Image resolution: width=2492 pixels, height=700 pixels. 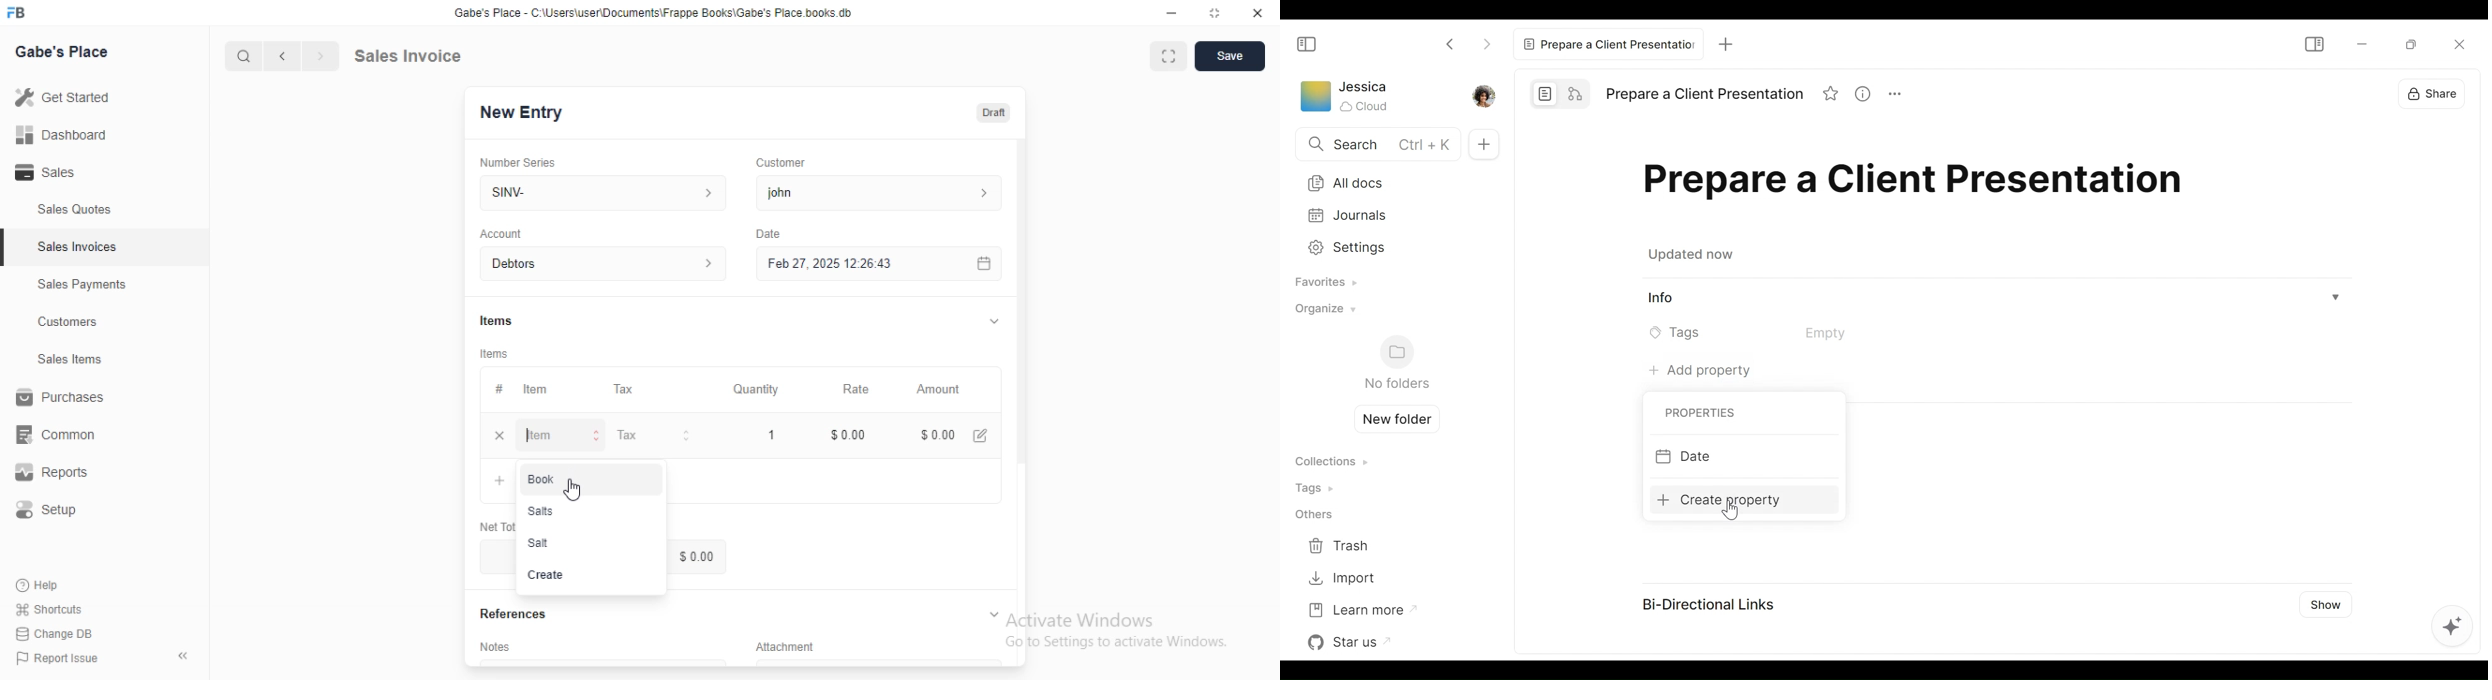 I want to click on  item, so click(x=565, y=436).